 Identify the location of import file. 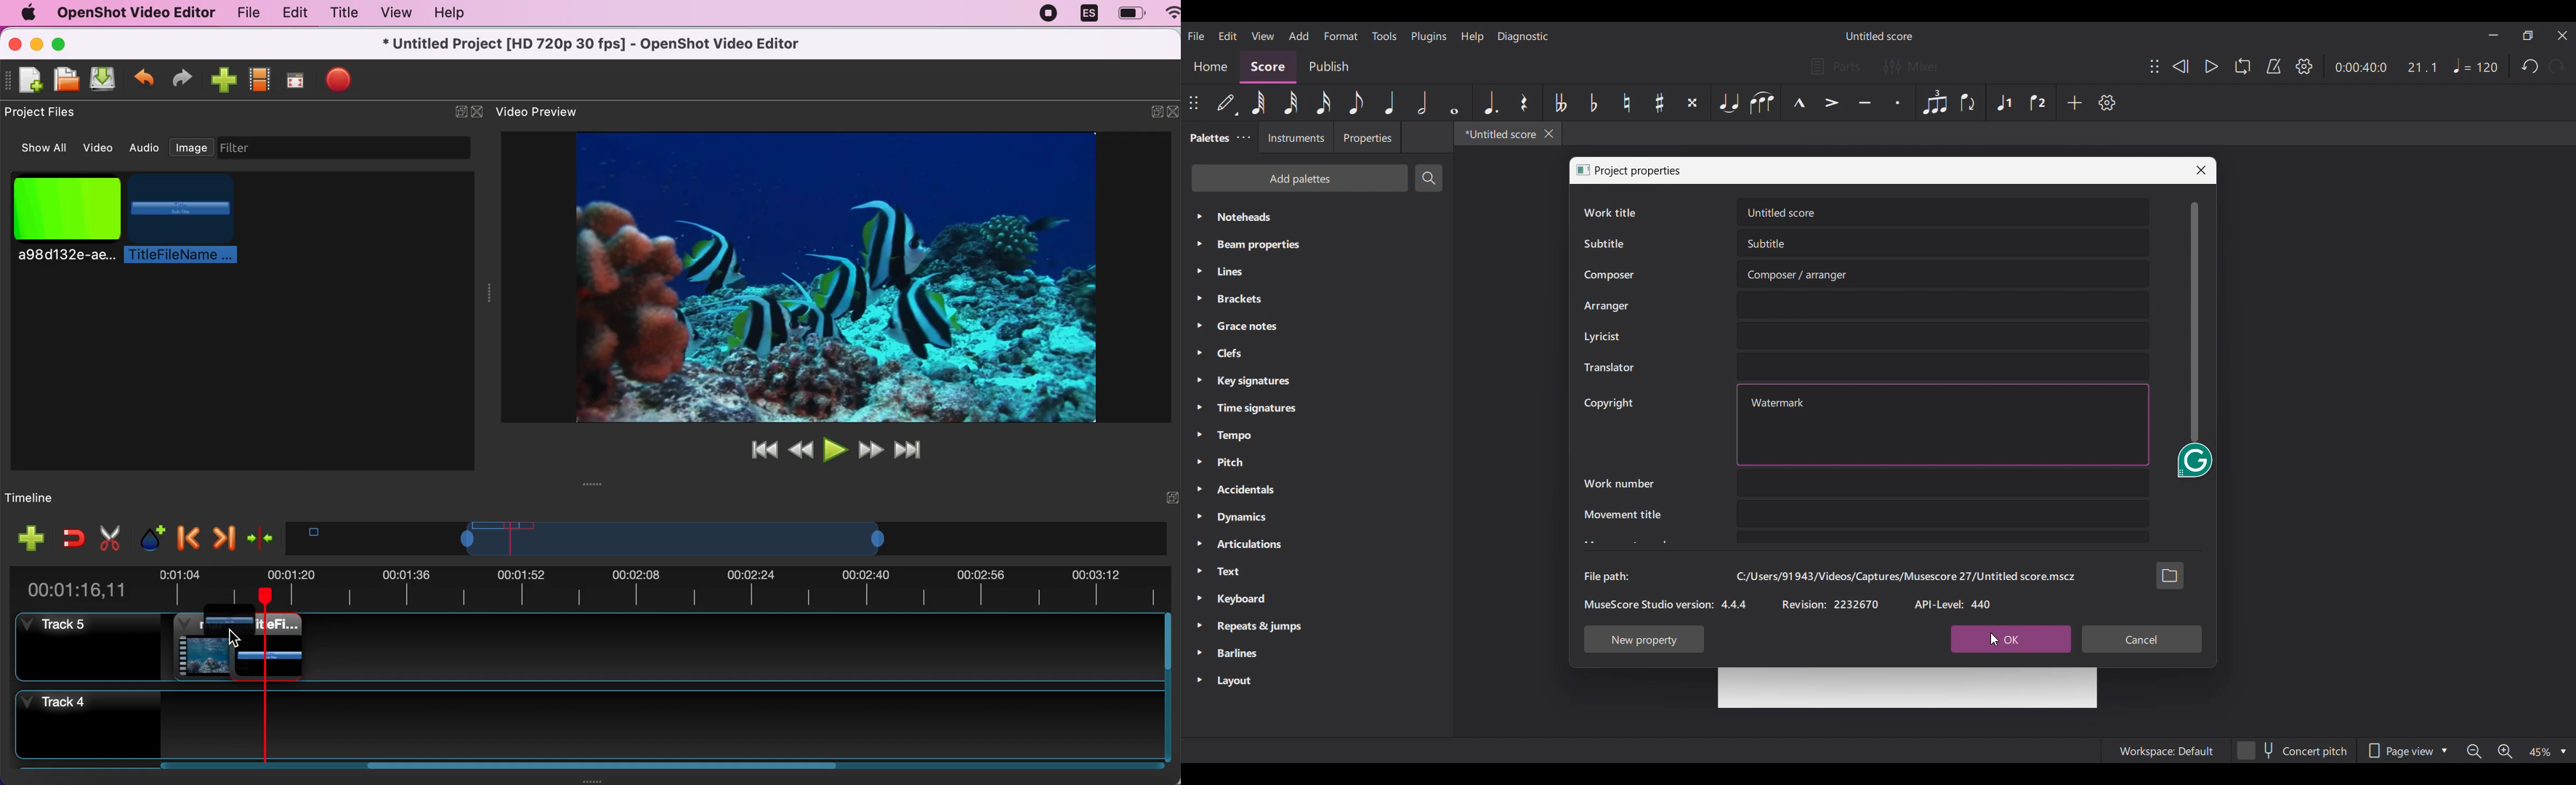
(224, 79).